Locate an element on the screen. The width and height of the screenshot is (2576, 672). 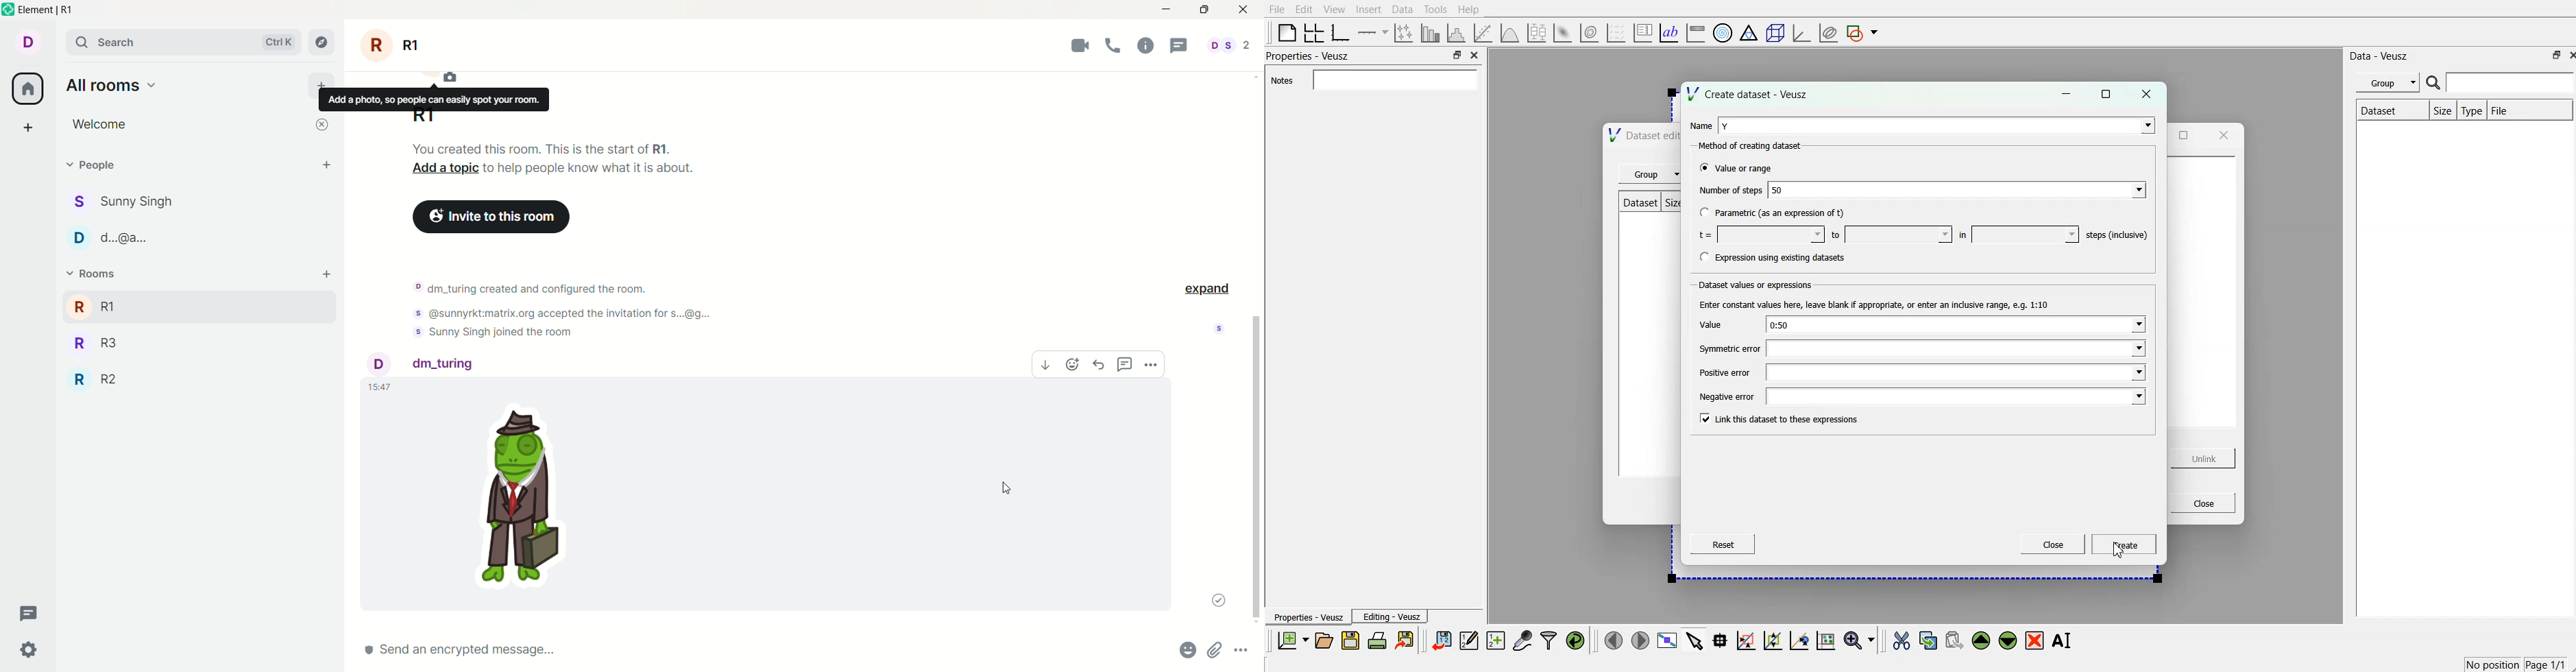
Enter constant values here, leave blank if appropriate, or enter an indusive range, e.g. 1:10 is located at coordinates (1878, 306).